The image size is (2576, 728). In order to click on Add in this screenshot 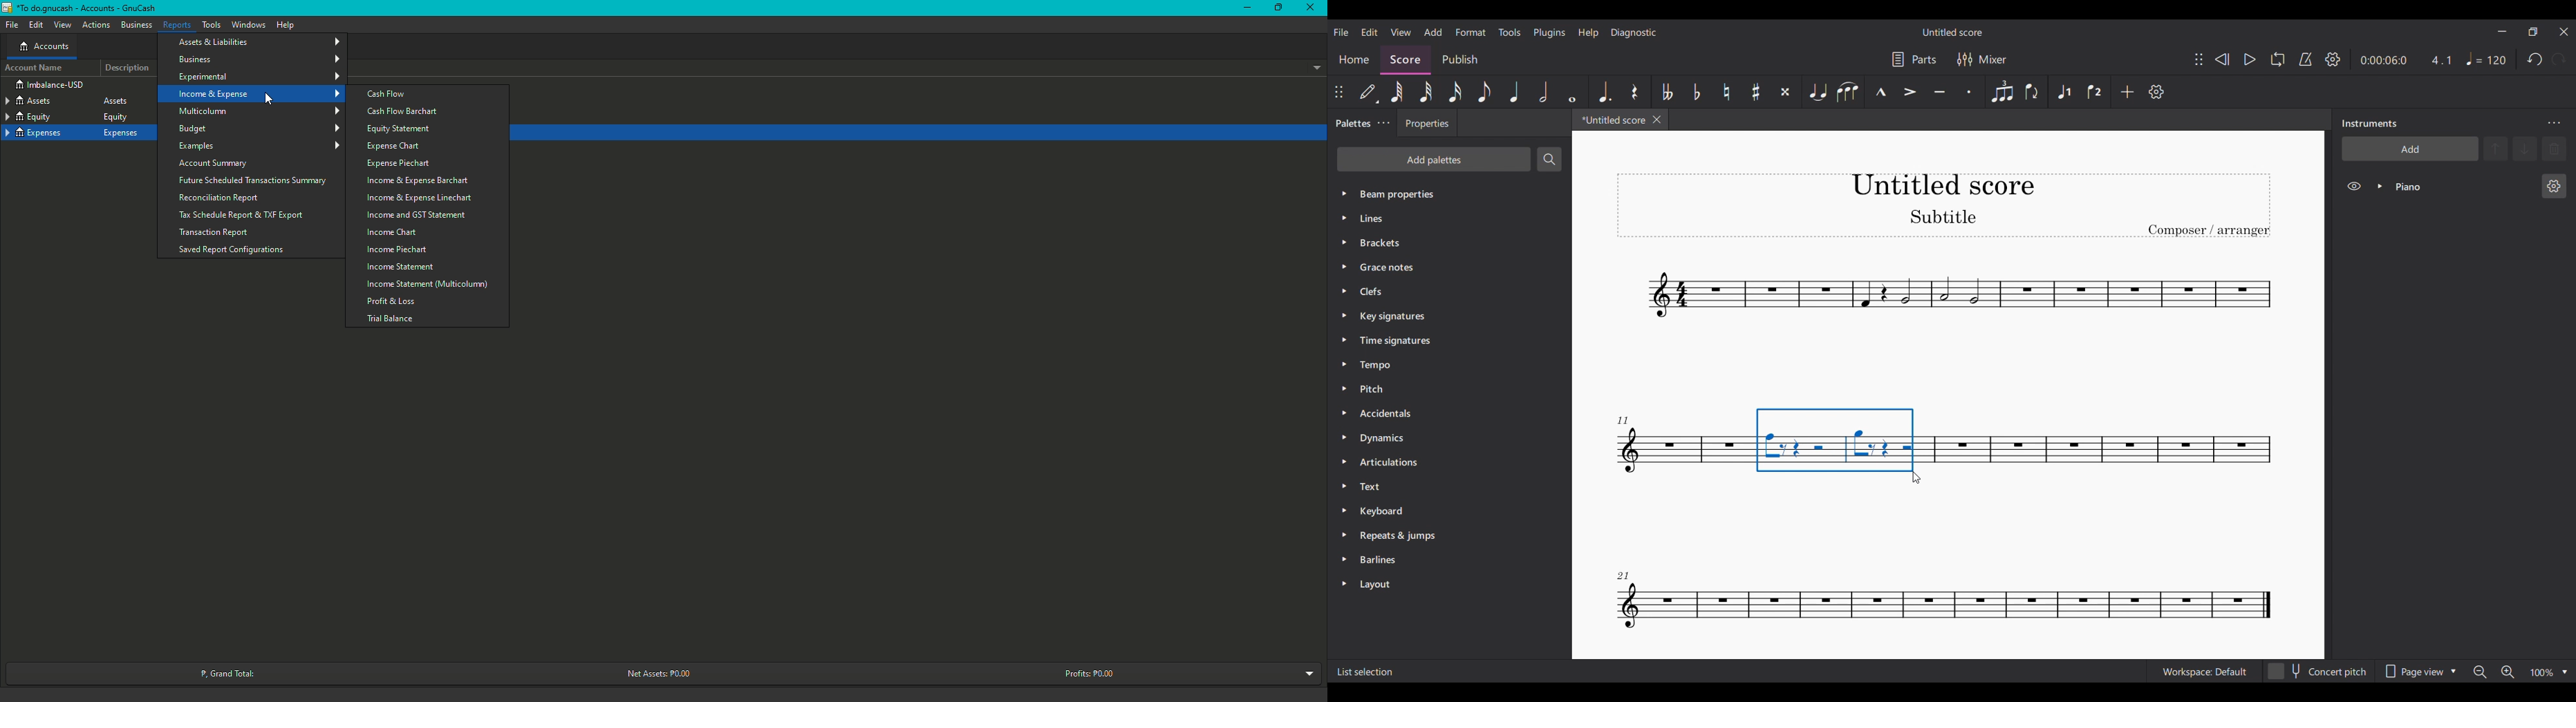, I will do `click(2127, 92)`.